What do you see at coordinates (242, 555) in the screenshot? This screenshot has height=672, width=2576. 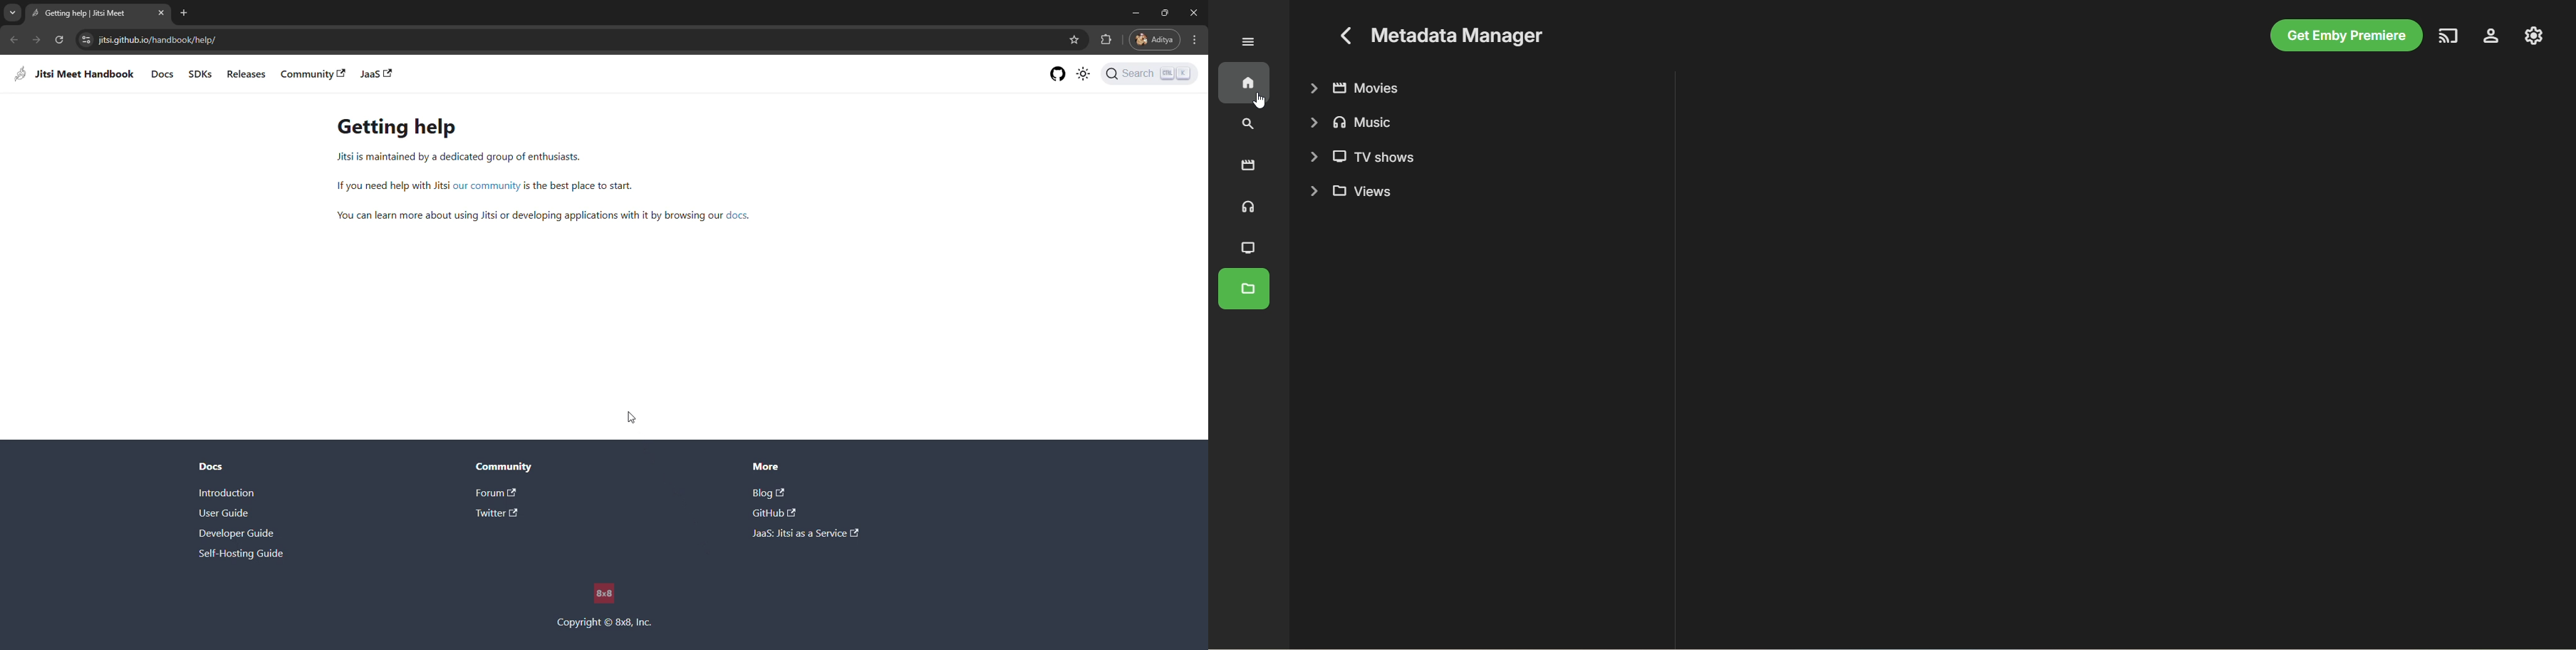 I see `guide` at bounding box center [242, 555].